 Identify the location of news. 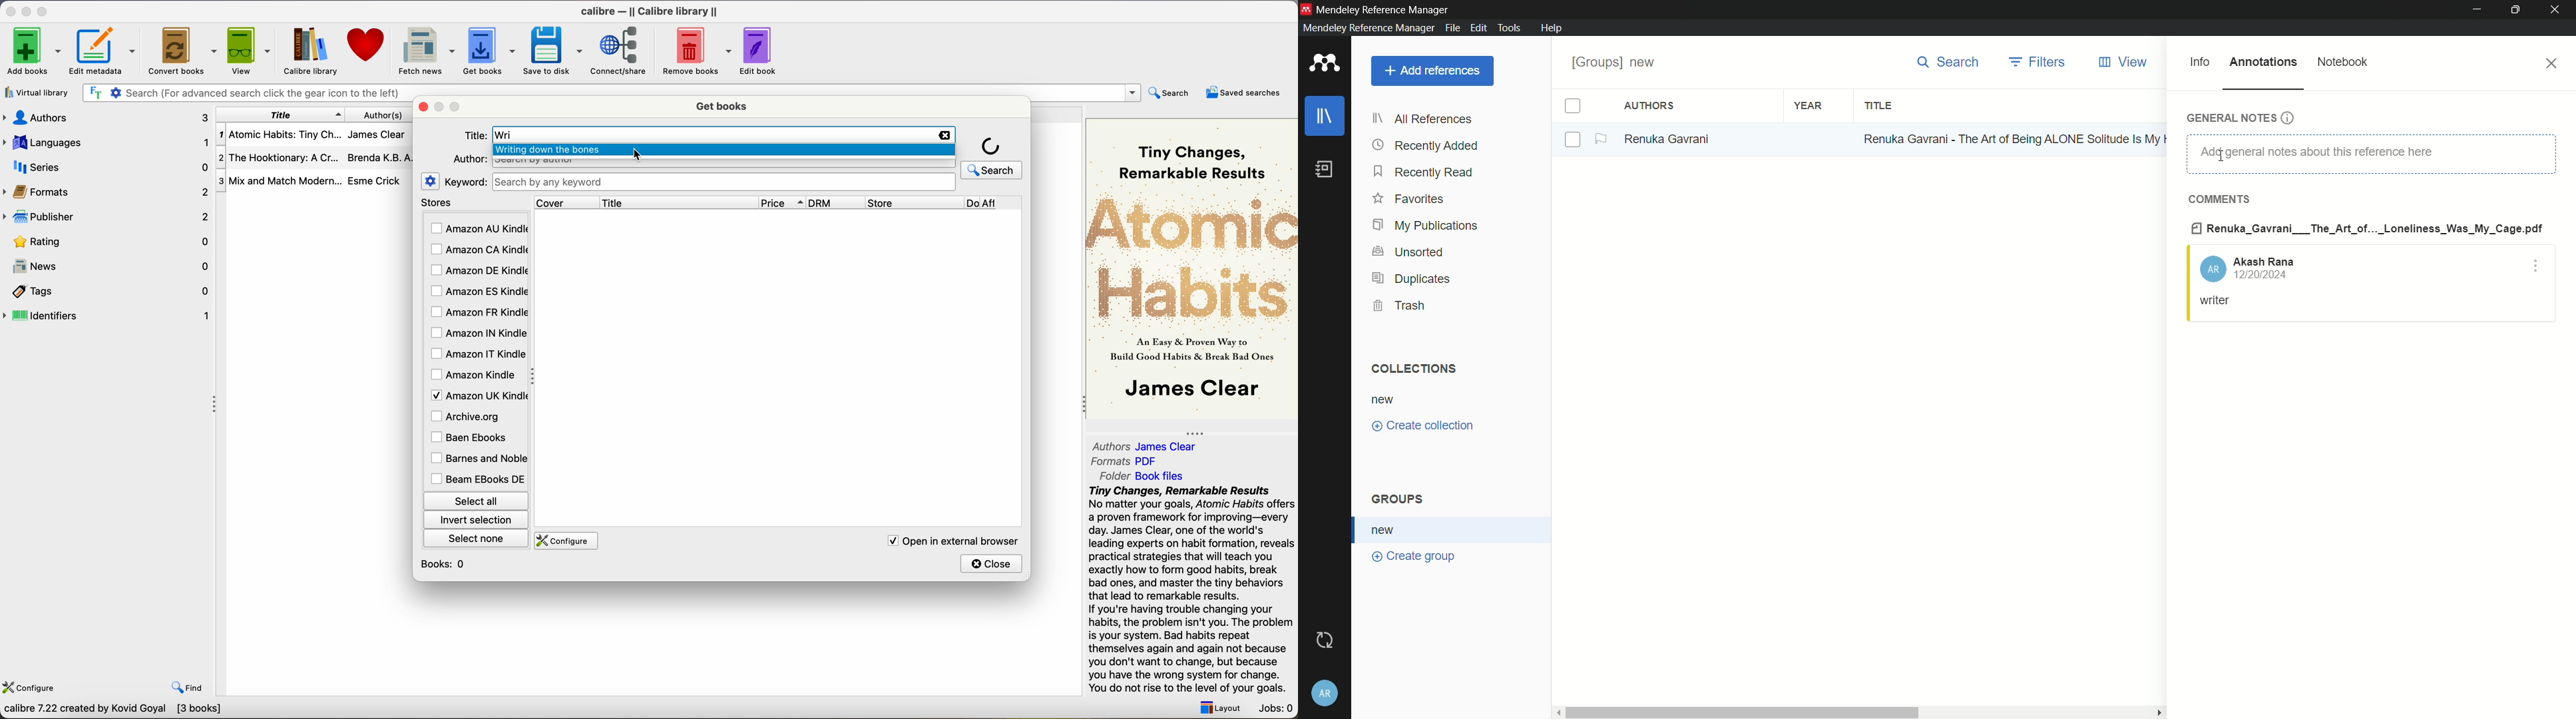
(109, 267).